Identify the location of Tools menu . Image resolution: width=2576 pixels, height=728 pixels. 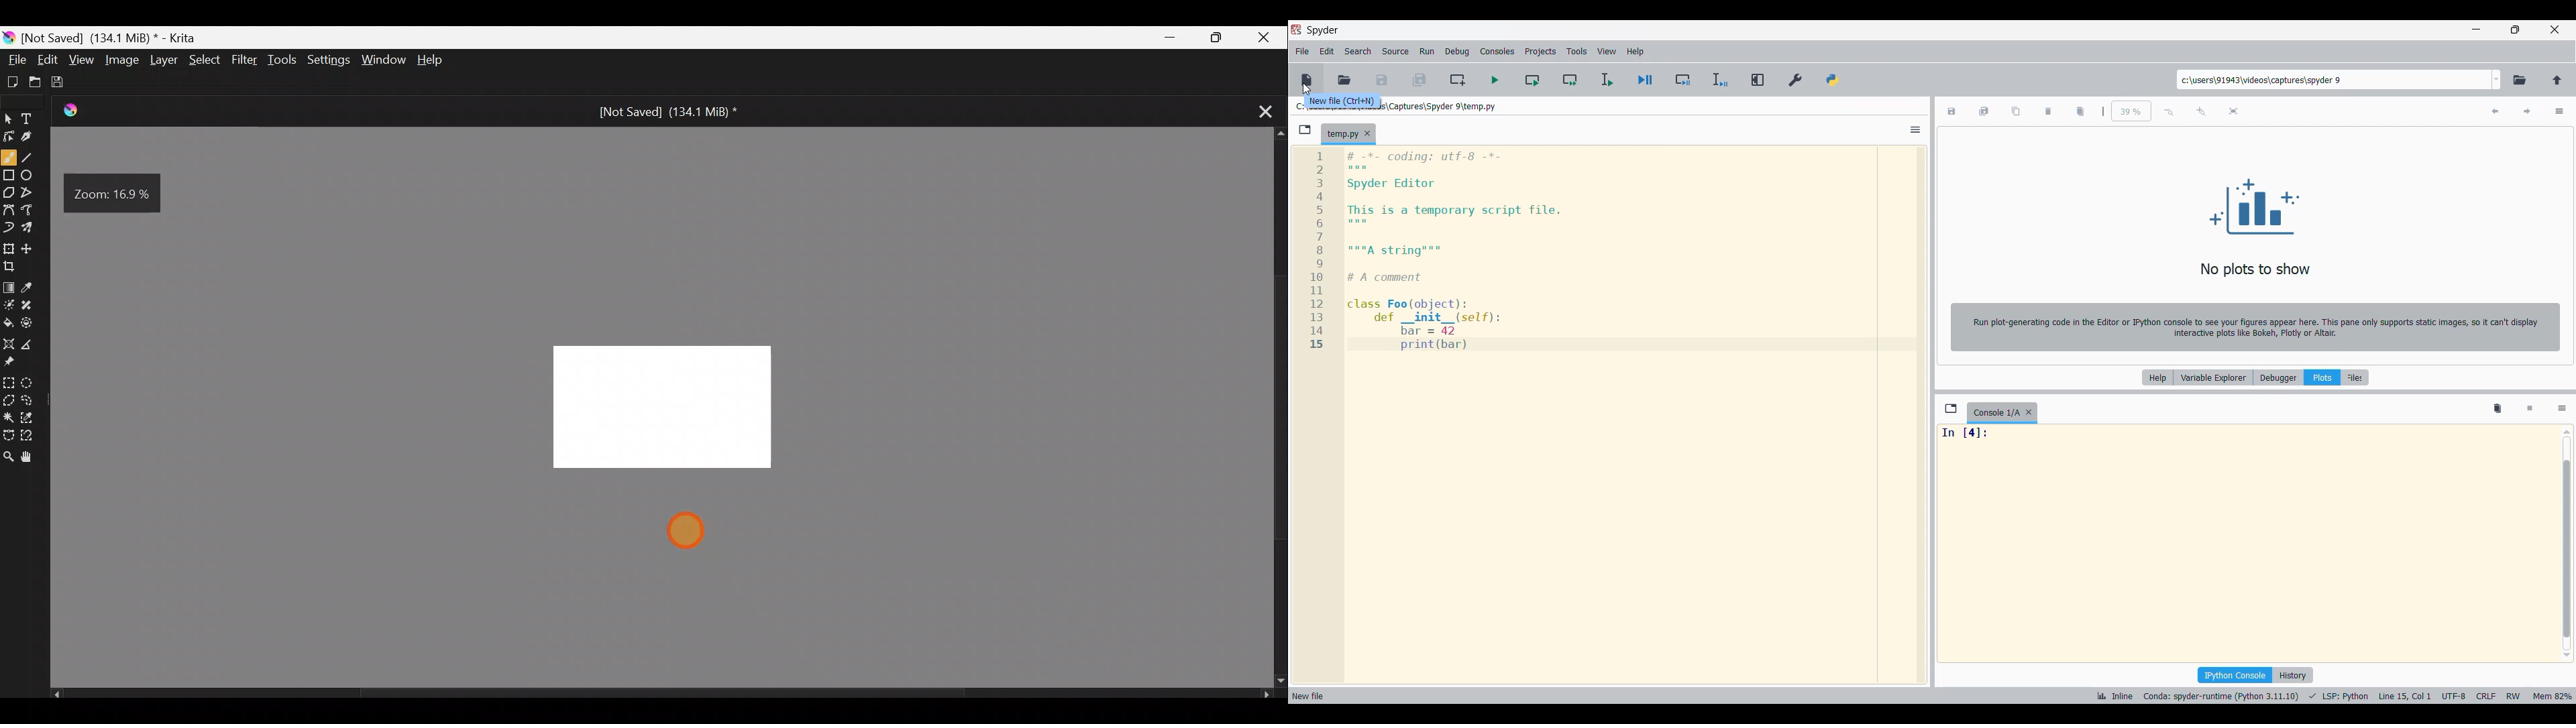
(1576, 52).